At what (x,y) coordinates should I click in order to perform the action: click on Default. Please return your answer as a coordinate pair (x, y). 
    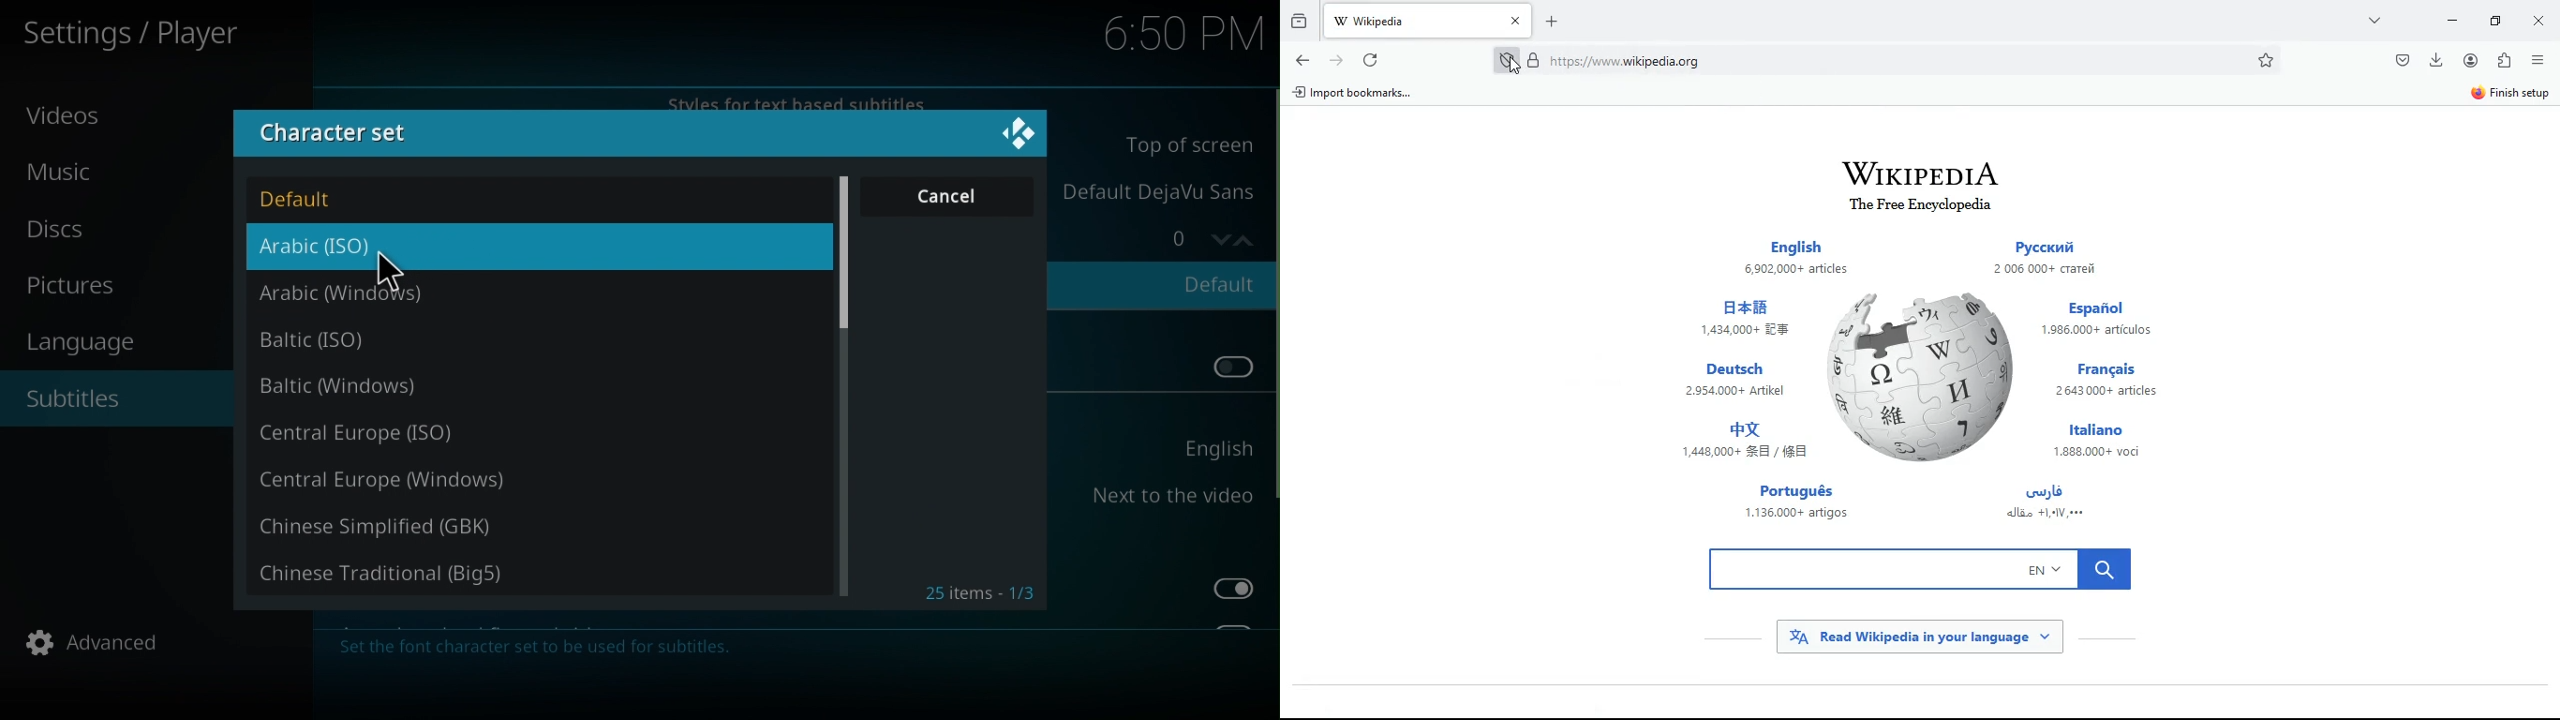
    Looking at the image, I should click on (1208, 284).